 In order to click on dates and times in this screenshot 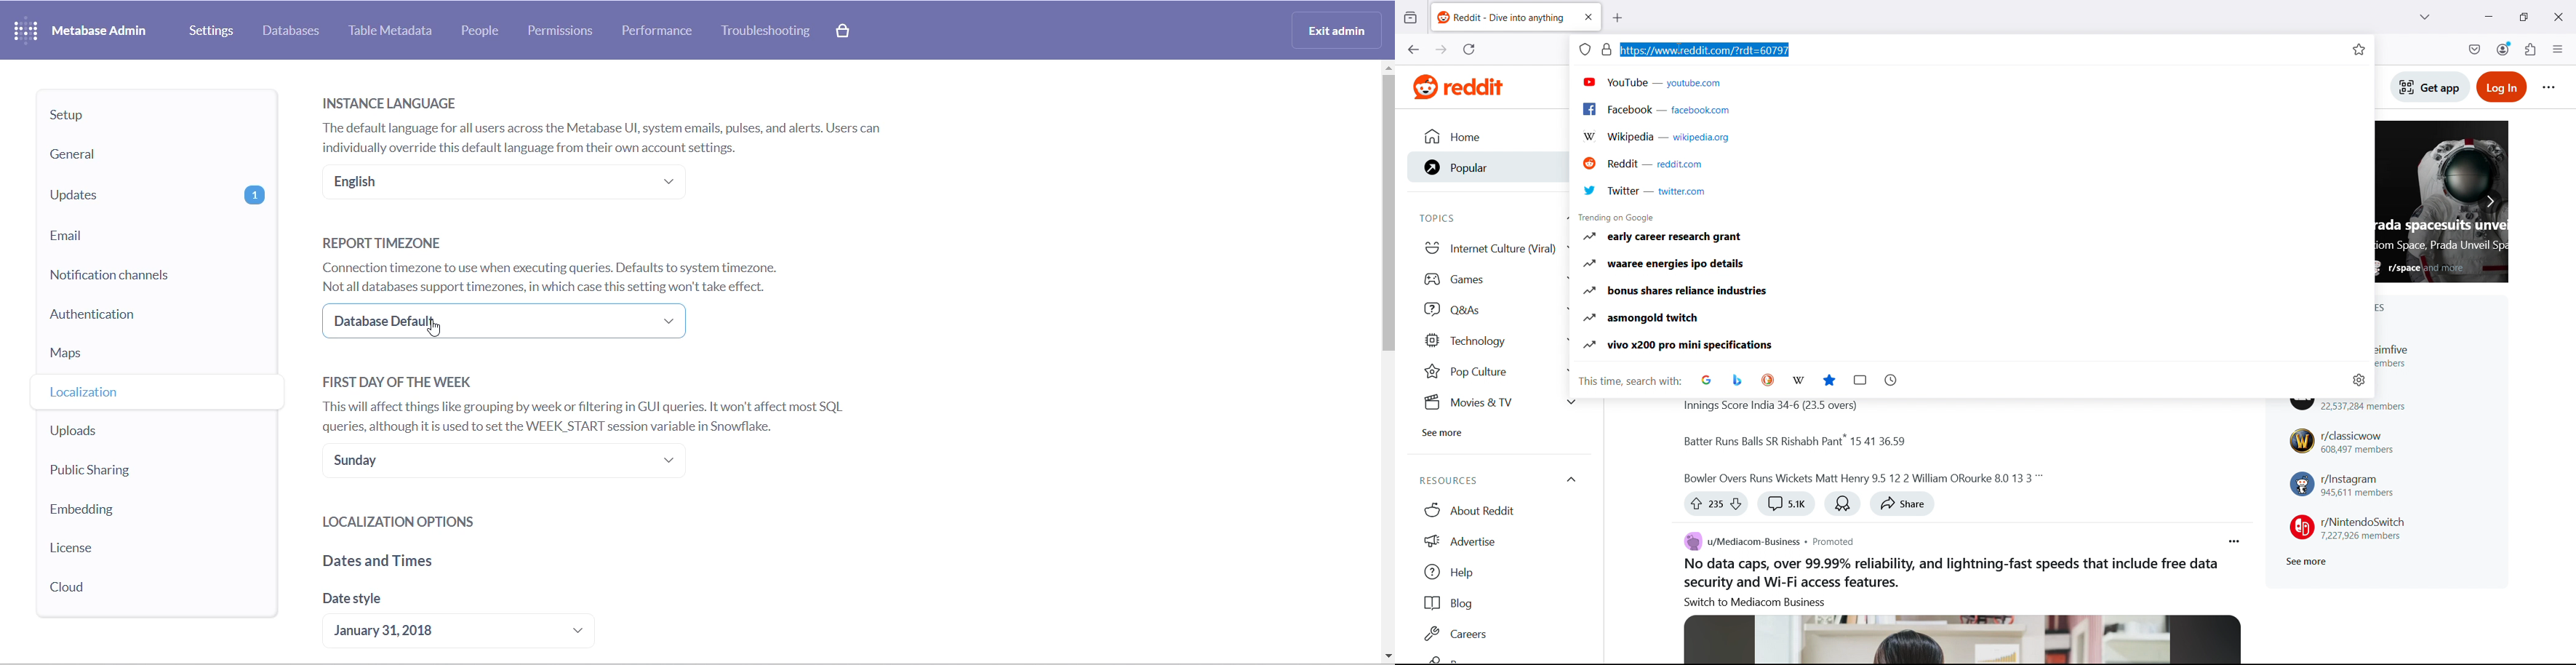, I will do `click(457, 565)`.